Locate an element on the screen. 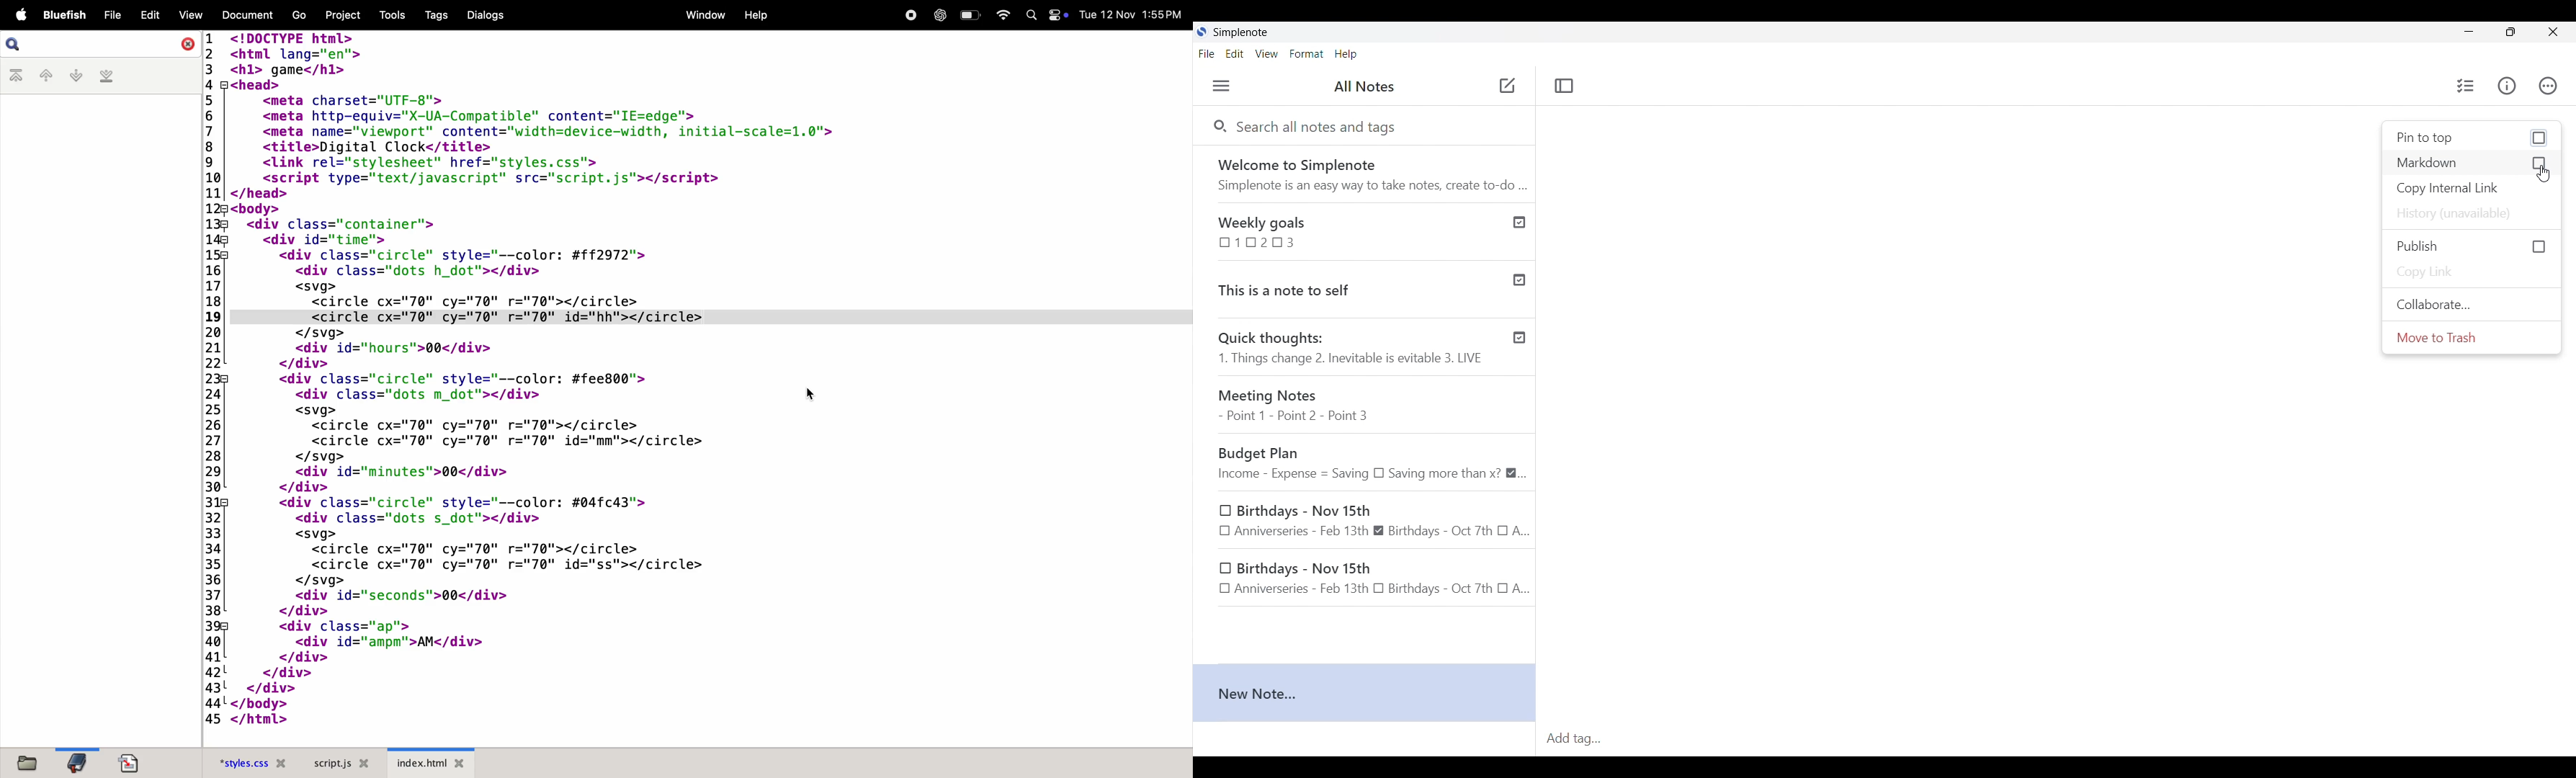 The width and height of the screenshot is (2576, 784). Copy link is located at coordinates (2472, 272).